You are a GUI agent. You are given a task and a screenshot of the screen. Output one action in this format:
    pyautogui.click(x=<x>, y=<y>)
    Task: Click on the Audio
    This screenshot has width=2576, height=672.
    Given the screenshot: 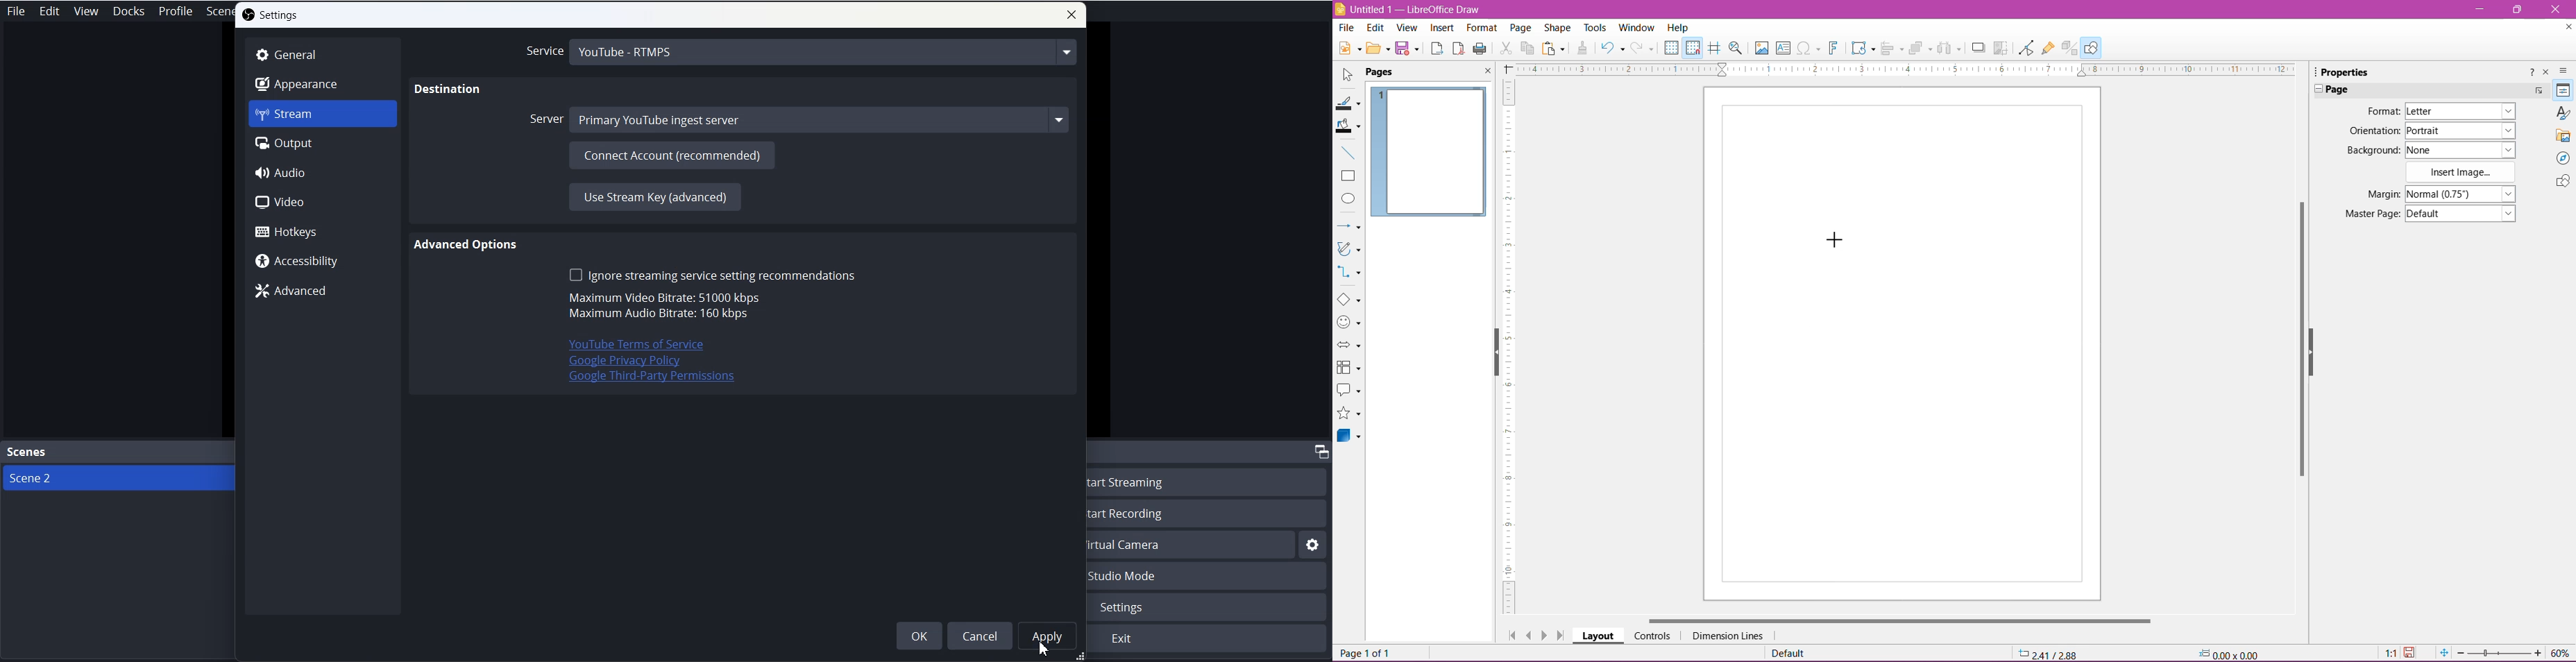 What is the action you would take?
    pyautogui.click(x=321, y=172)
    